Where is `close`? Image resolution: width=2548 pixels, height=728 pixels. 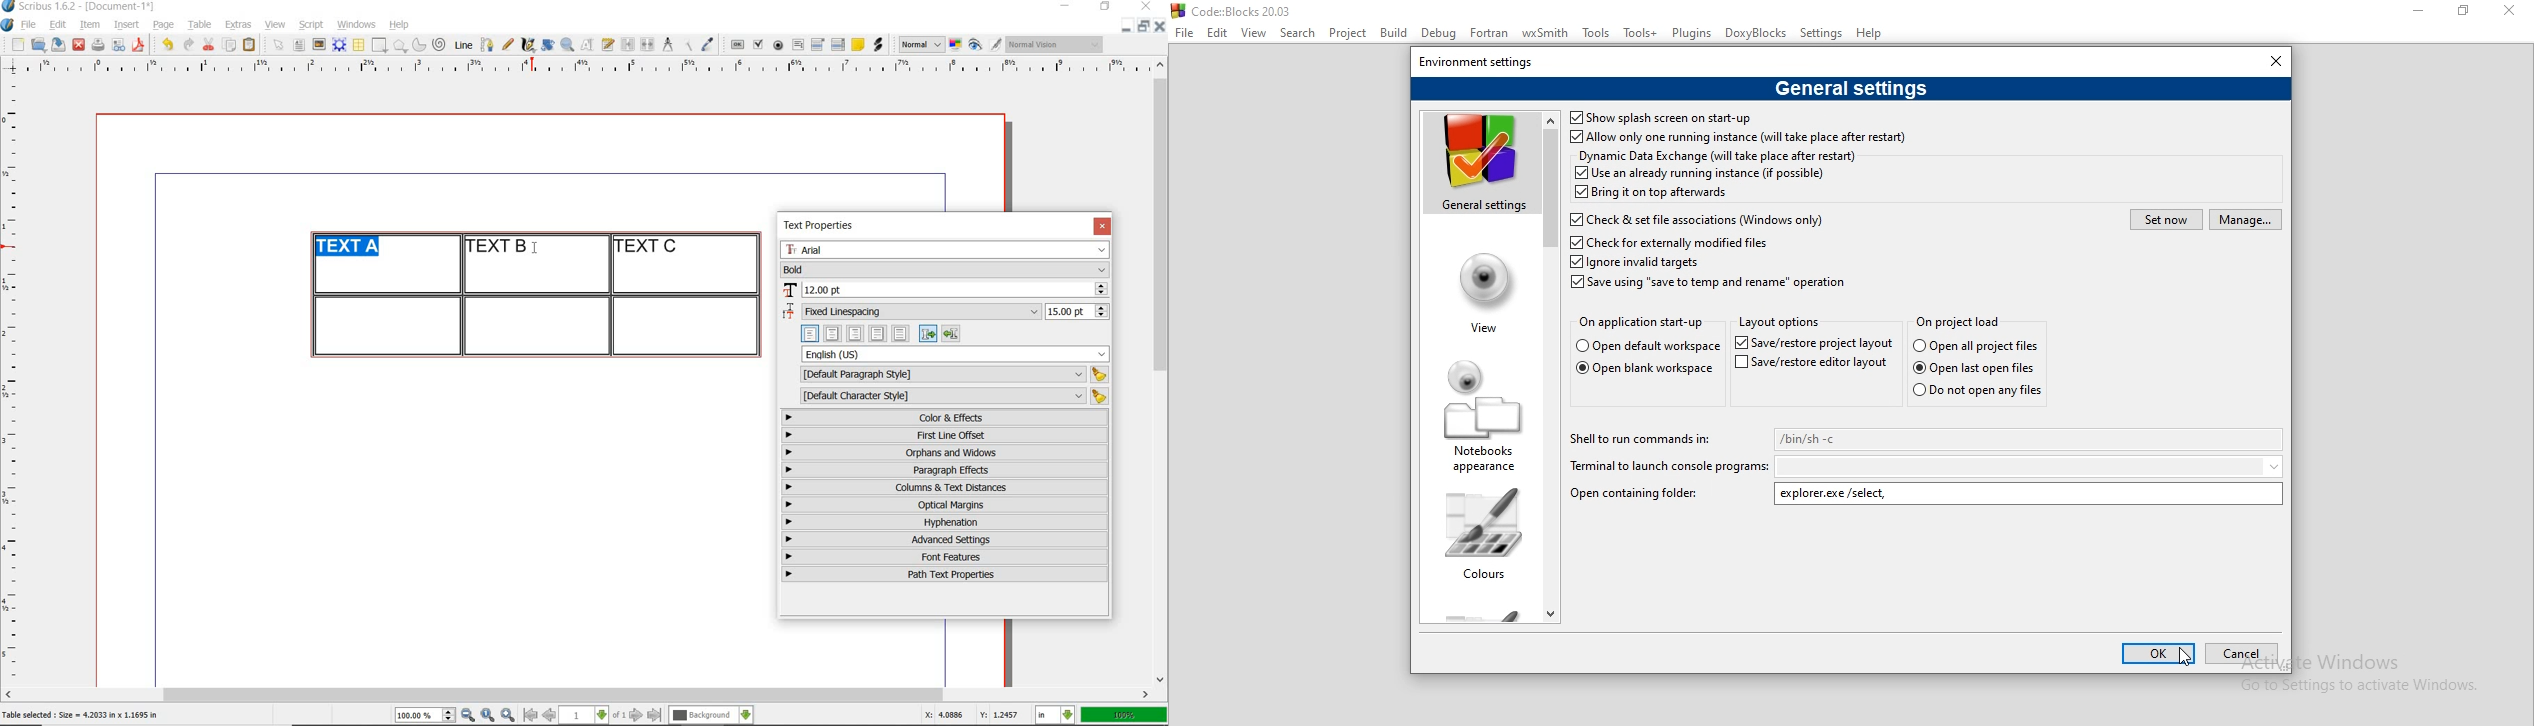 close is located at coordinates (1160, 26).